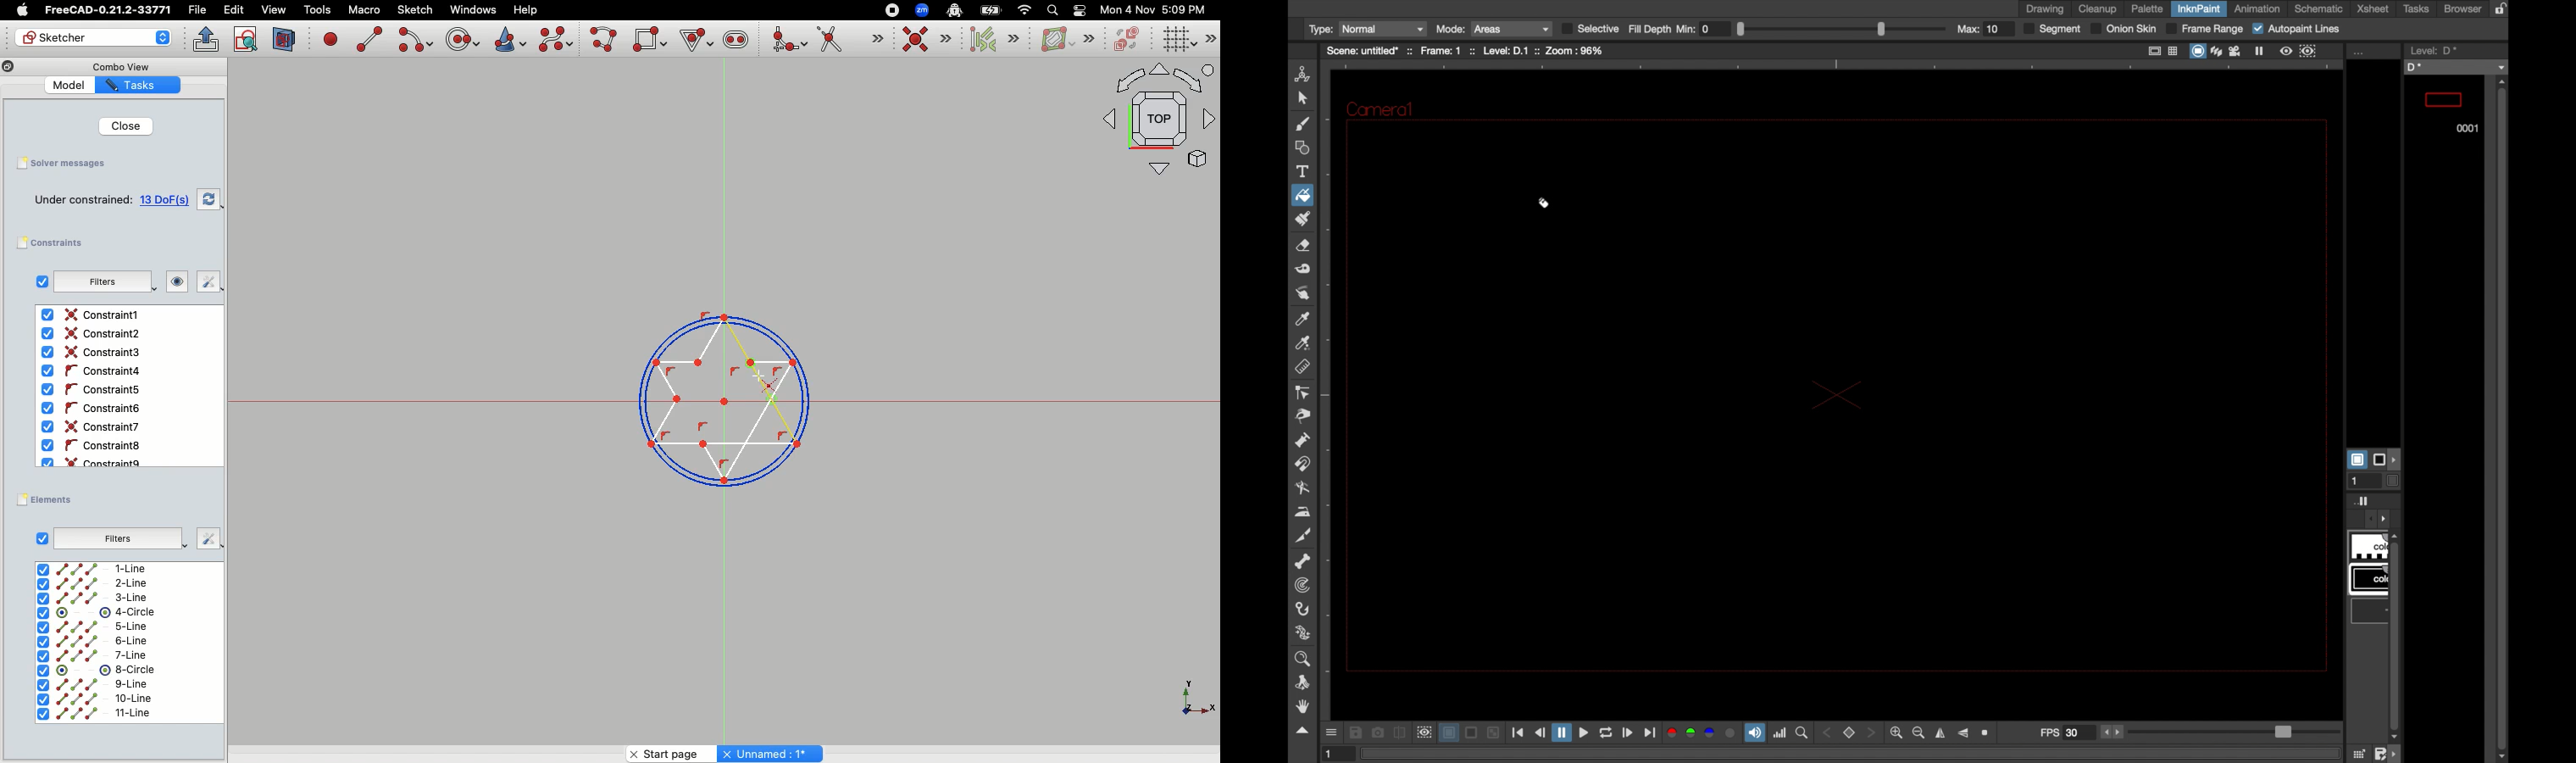 Image resolution: width=2576 pixels, height=784 pixels. I want to click on 3-Line, so click(103, 598).